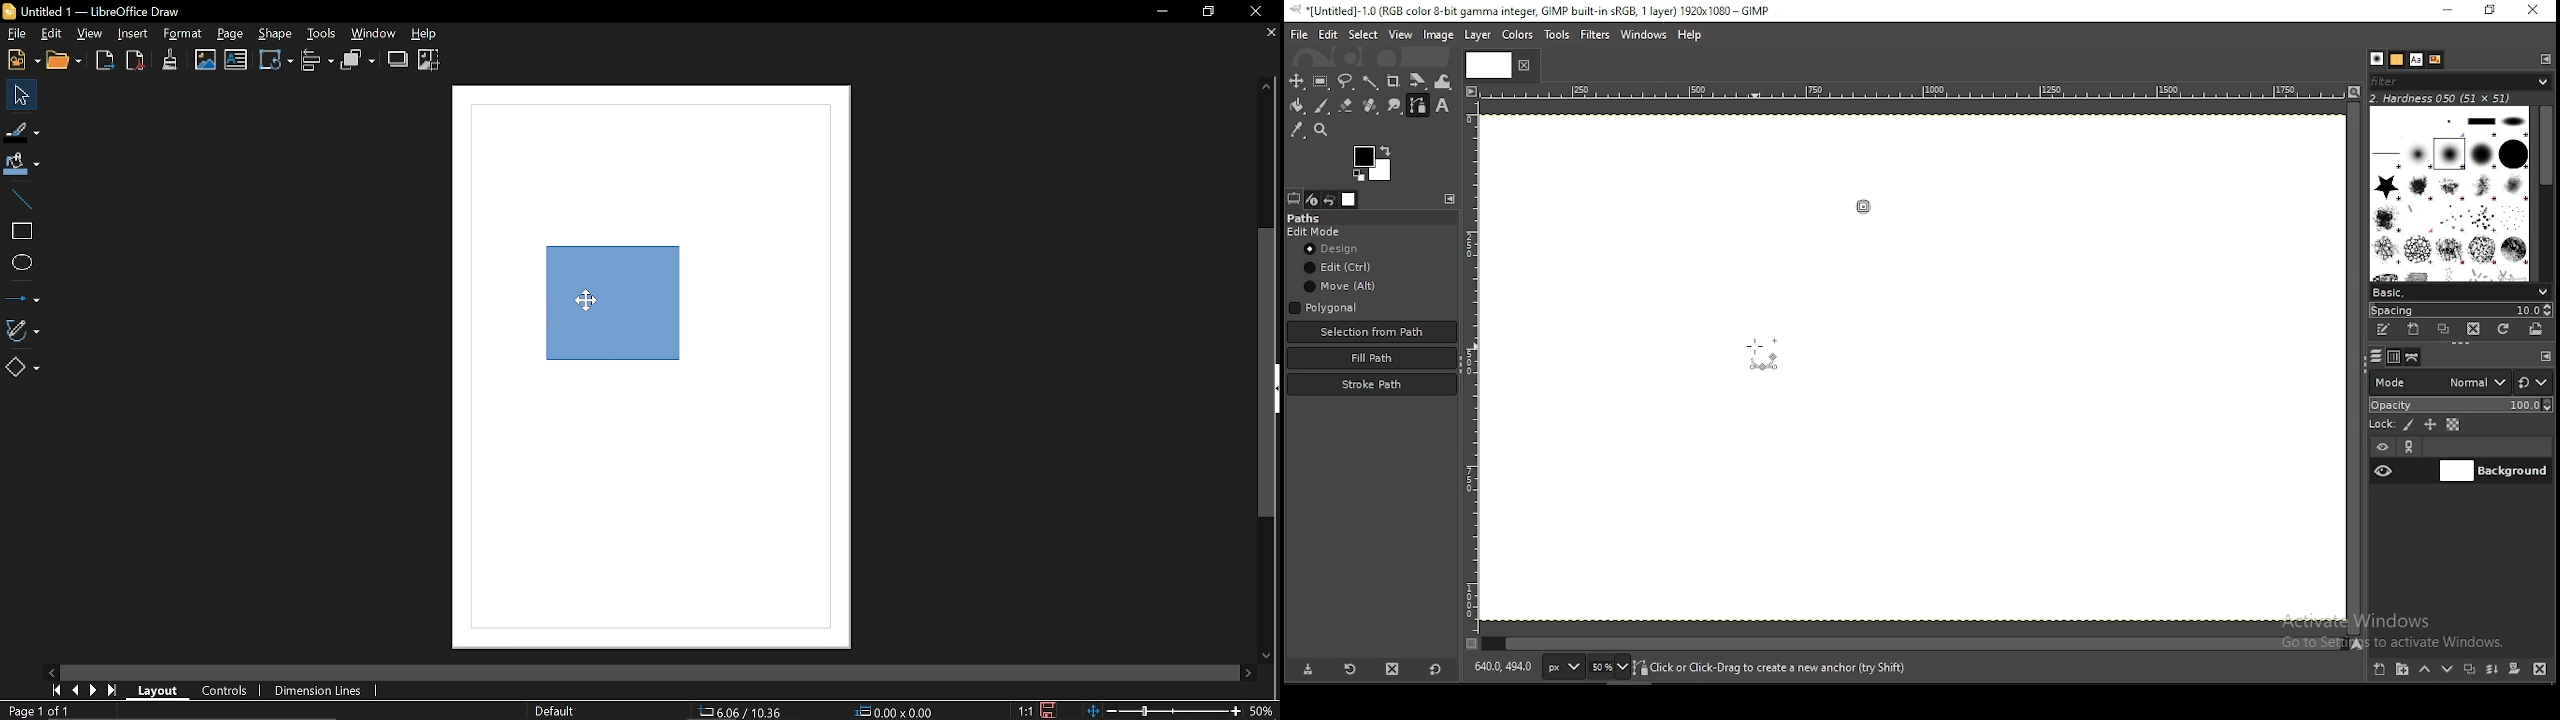  I want to click on horizontal scale, so click(1911, 94).